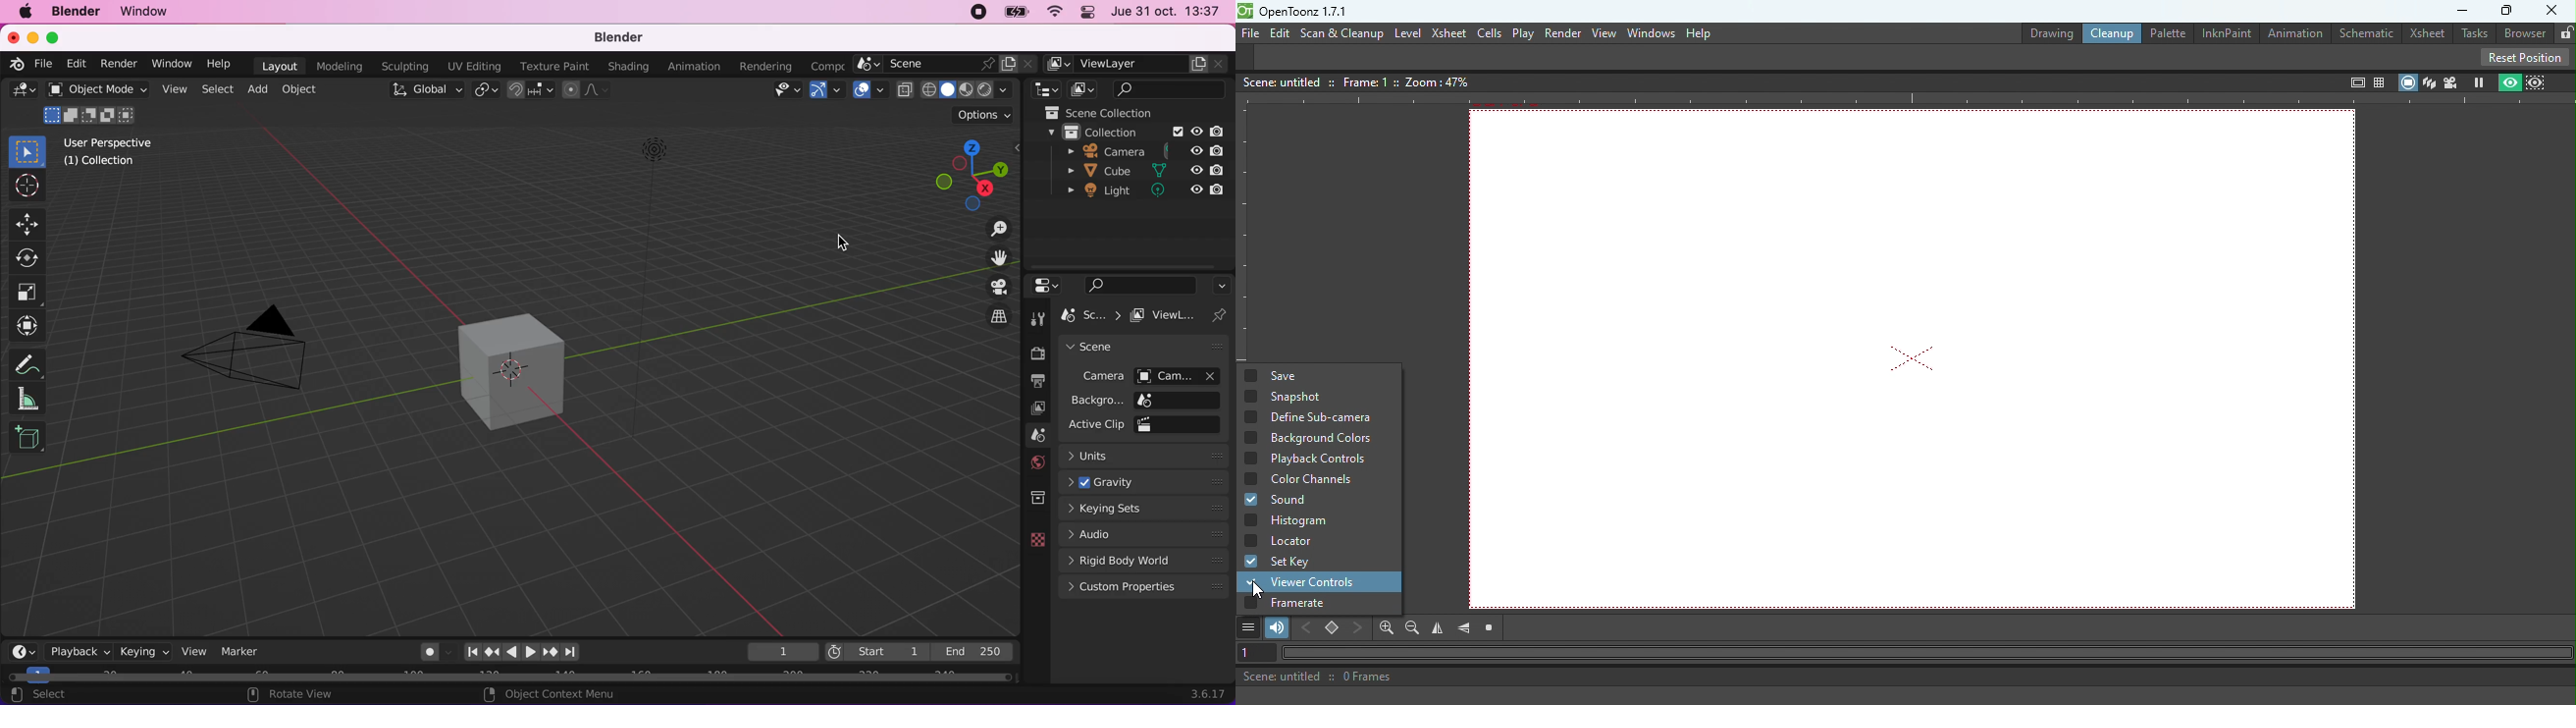  What do you see at coordinates (978, 652) in the screenshot?
I see `end 250` at bounding box center [978, 652].